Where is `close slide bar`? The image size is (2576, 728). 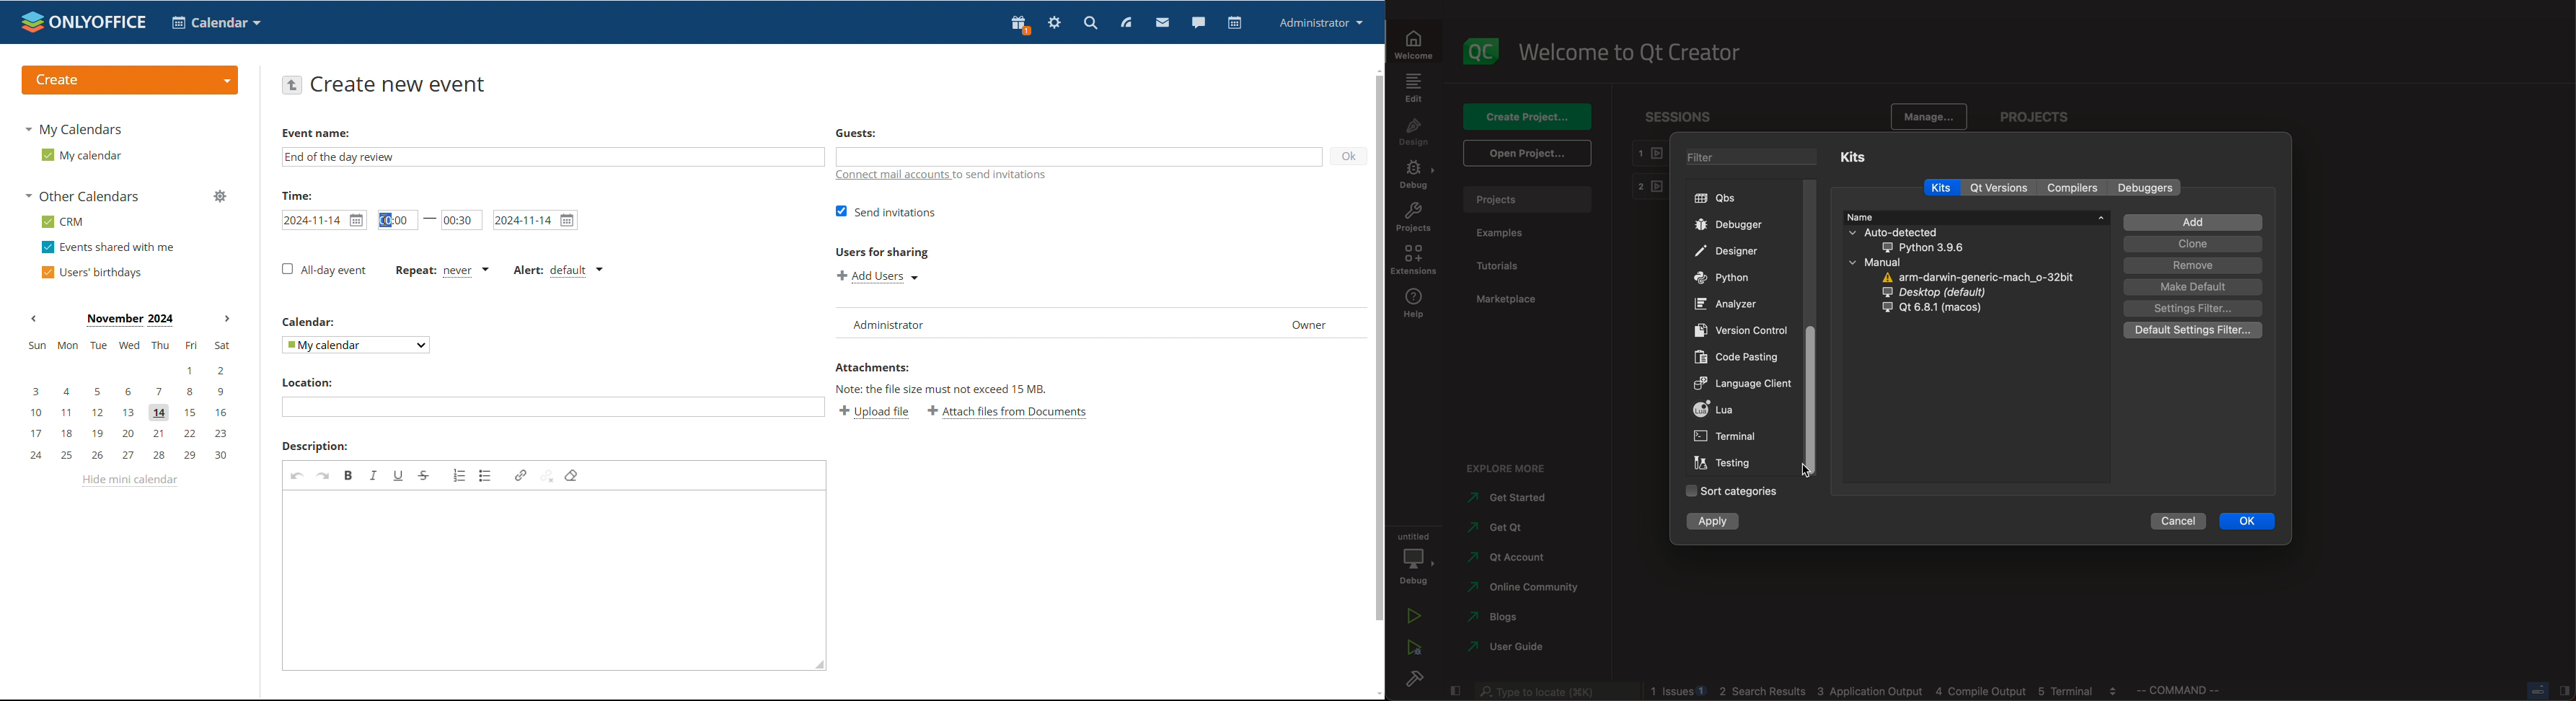
close slide bar is located at coordinates (1454, 691).